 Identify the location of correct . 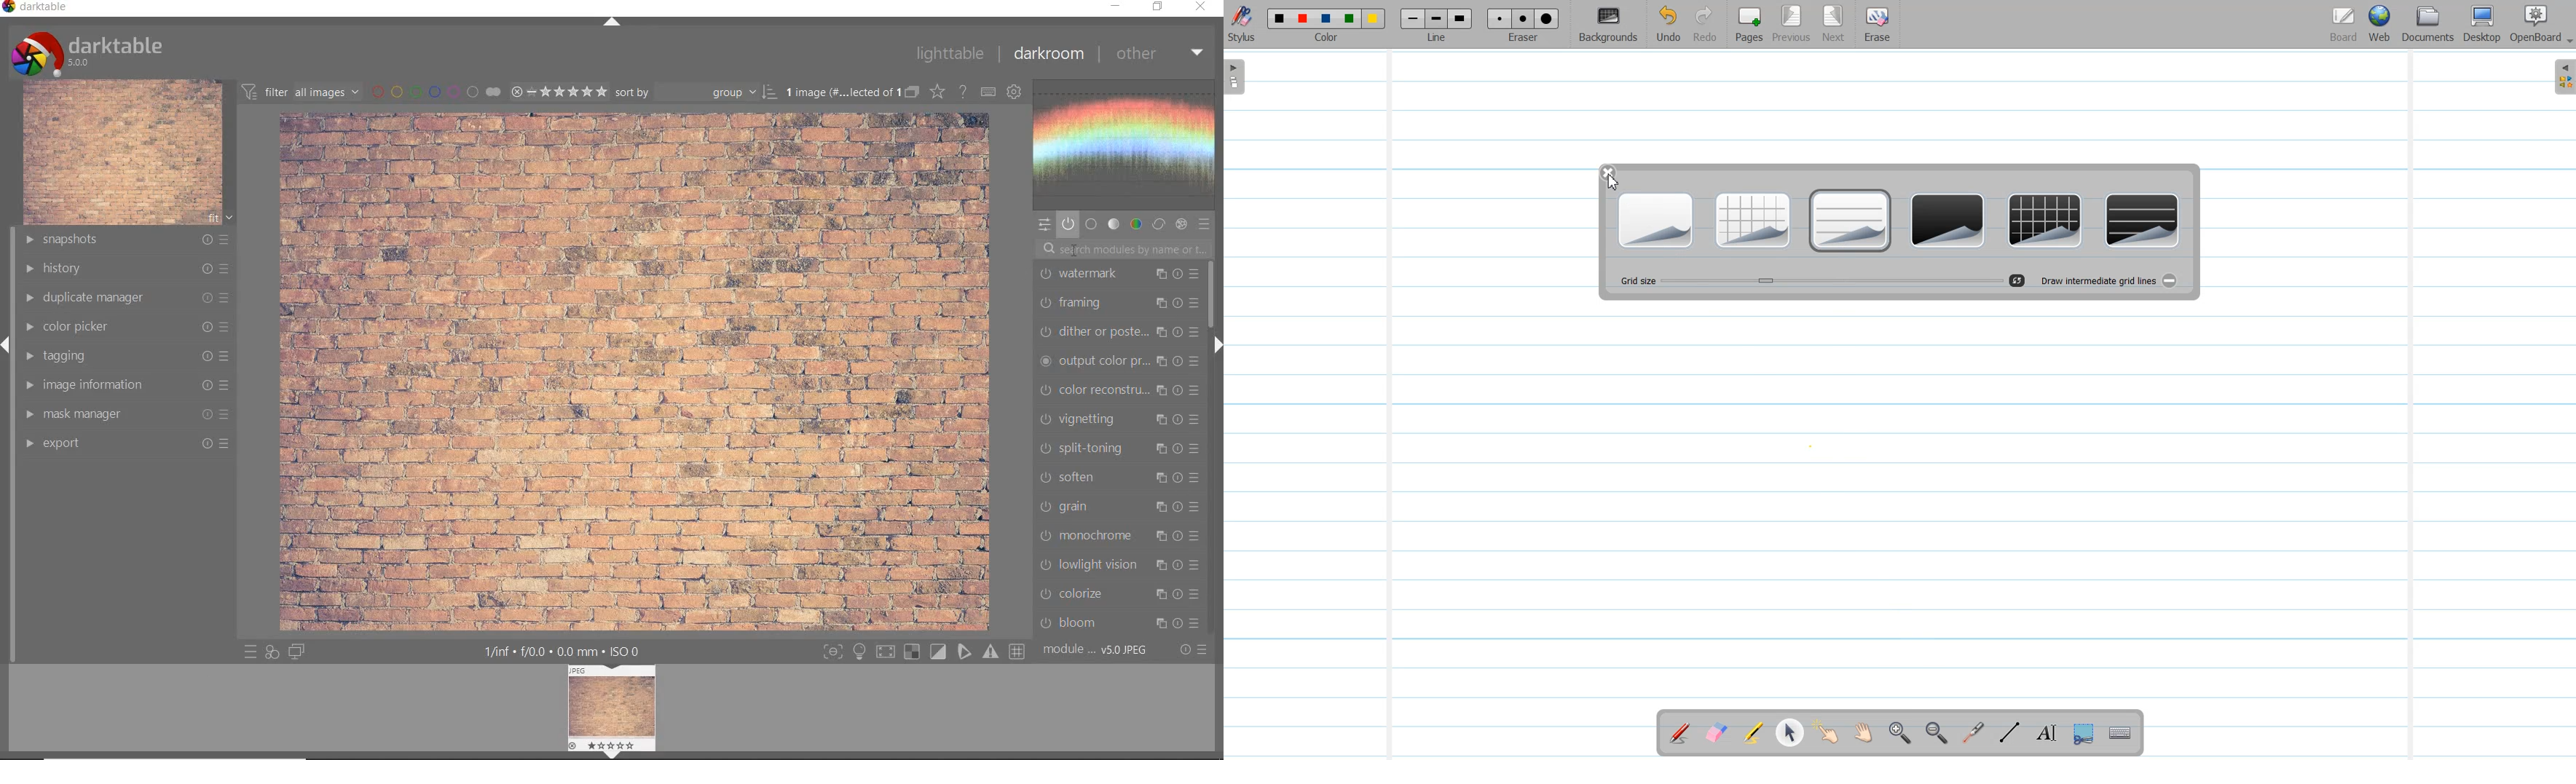
(1159, 224).